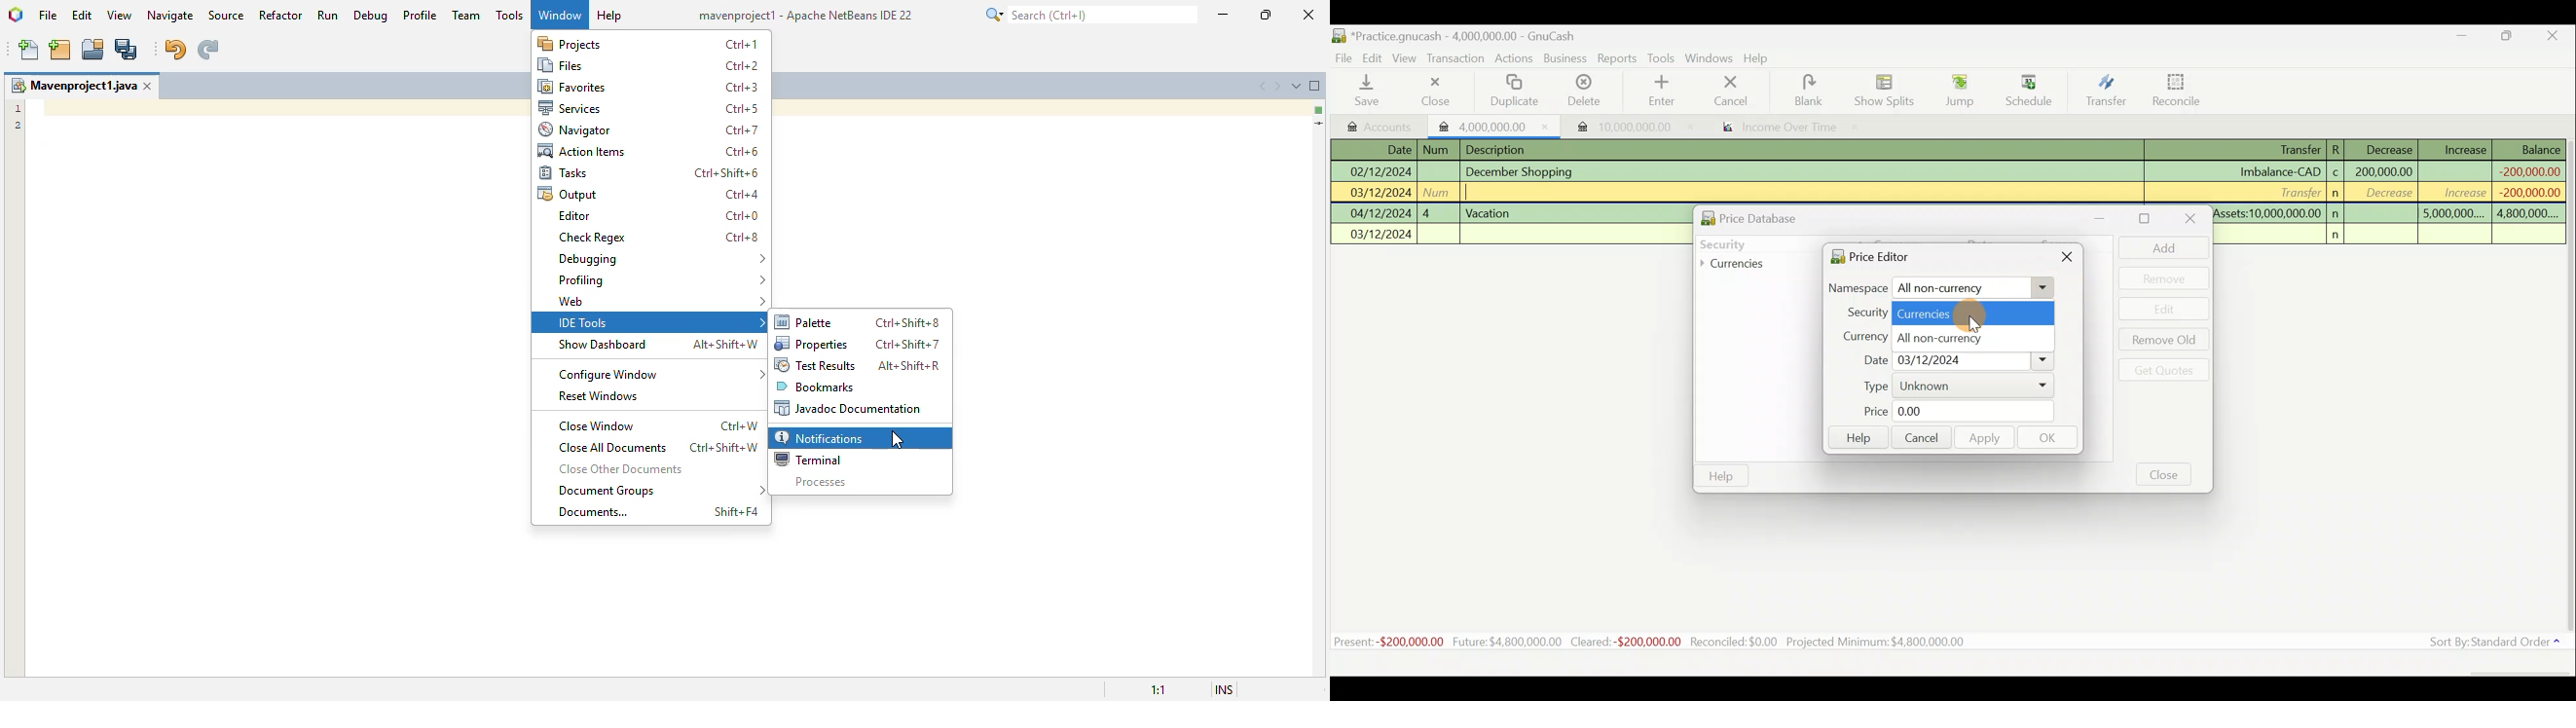 The width and height of the screenshot is (2576, 728). I want to click on decrease, so click(2385, 194).